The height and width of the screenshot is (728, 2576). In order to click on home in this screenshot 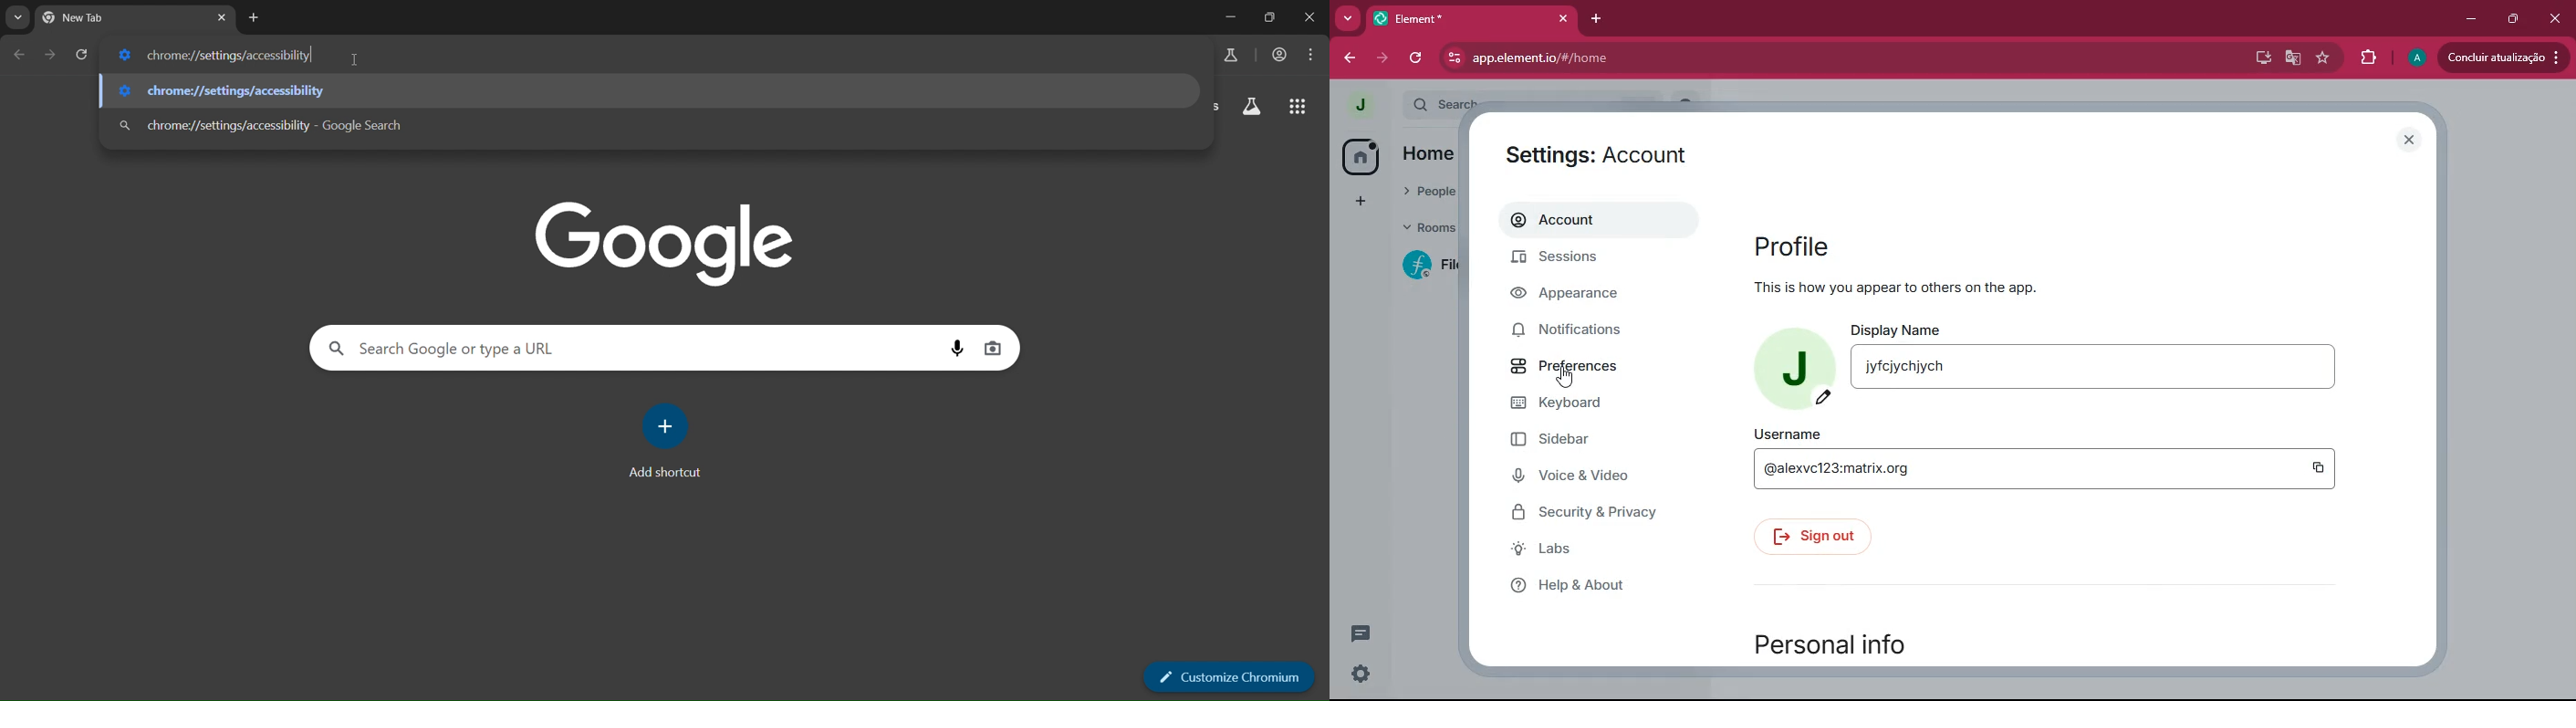, I will do `click(1361, 156)`.